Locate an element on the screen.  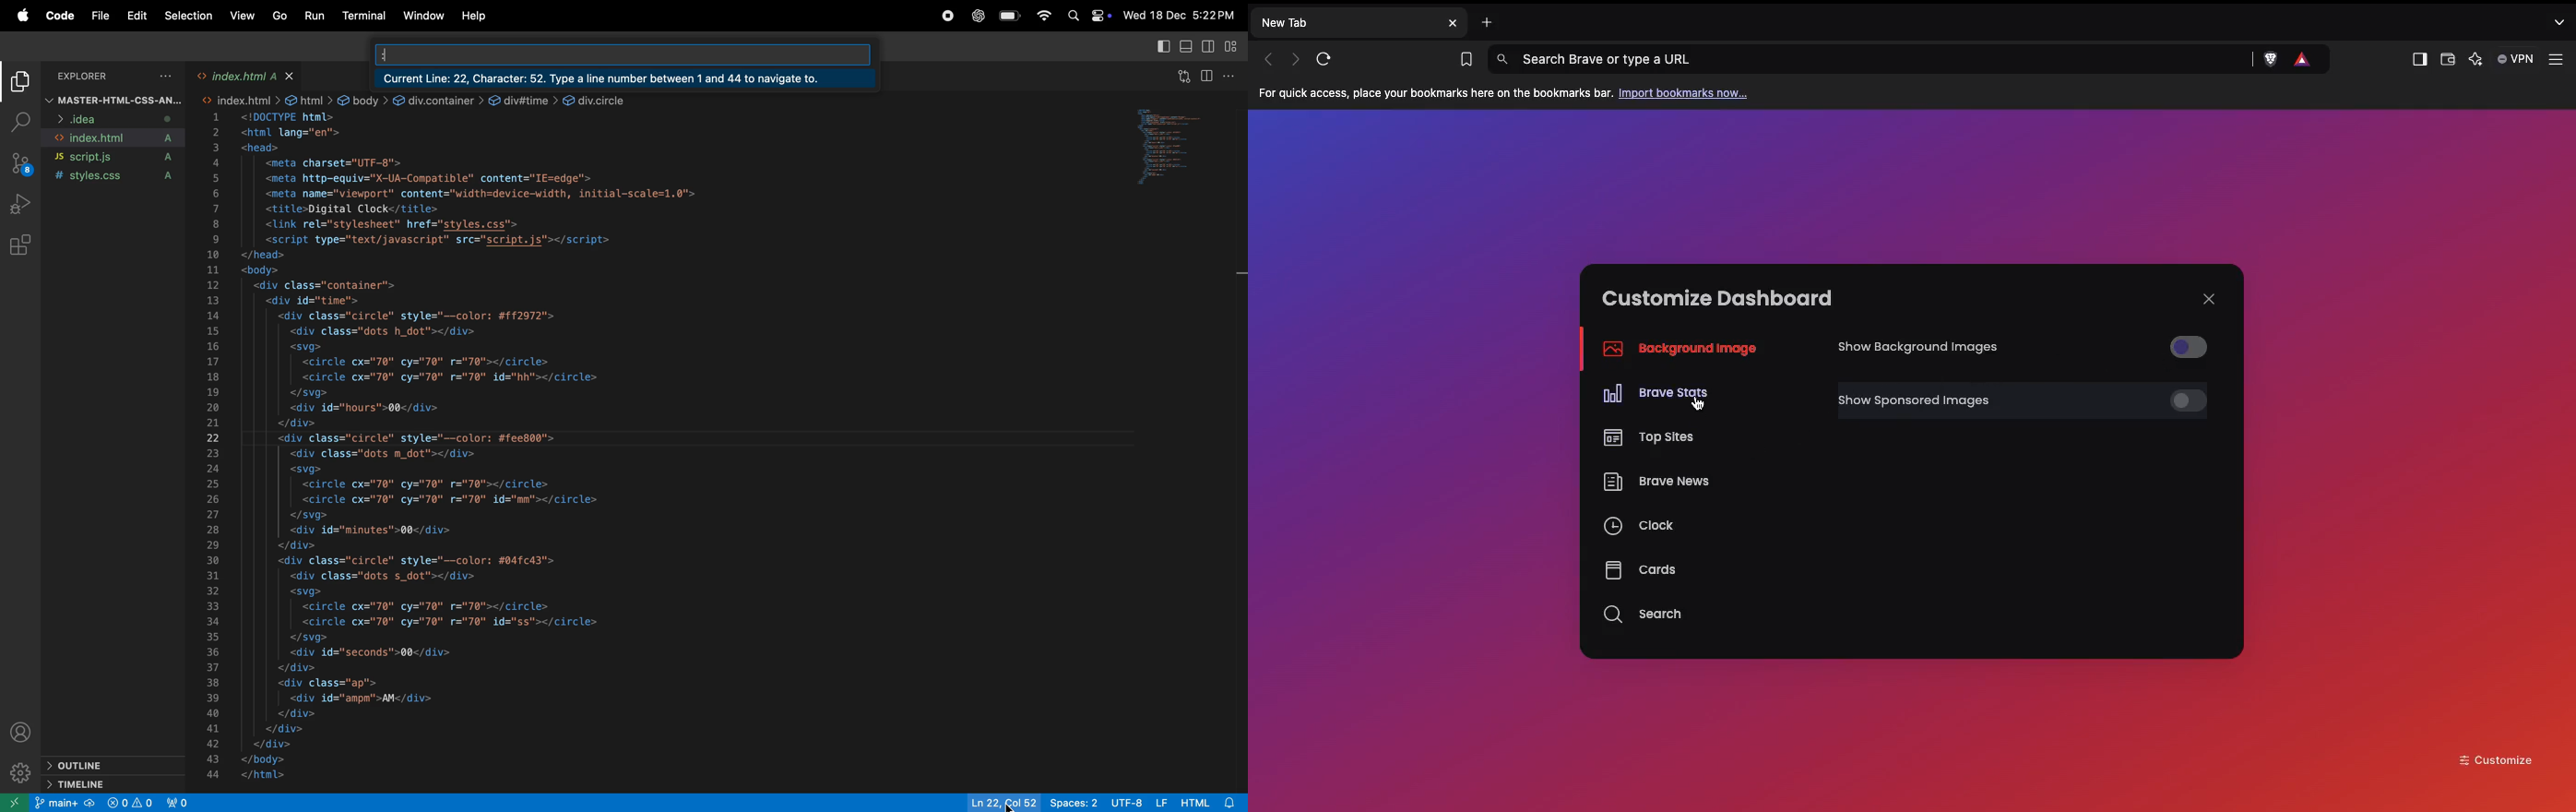
html alert is located at coordinates (1212, 801).